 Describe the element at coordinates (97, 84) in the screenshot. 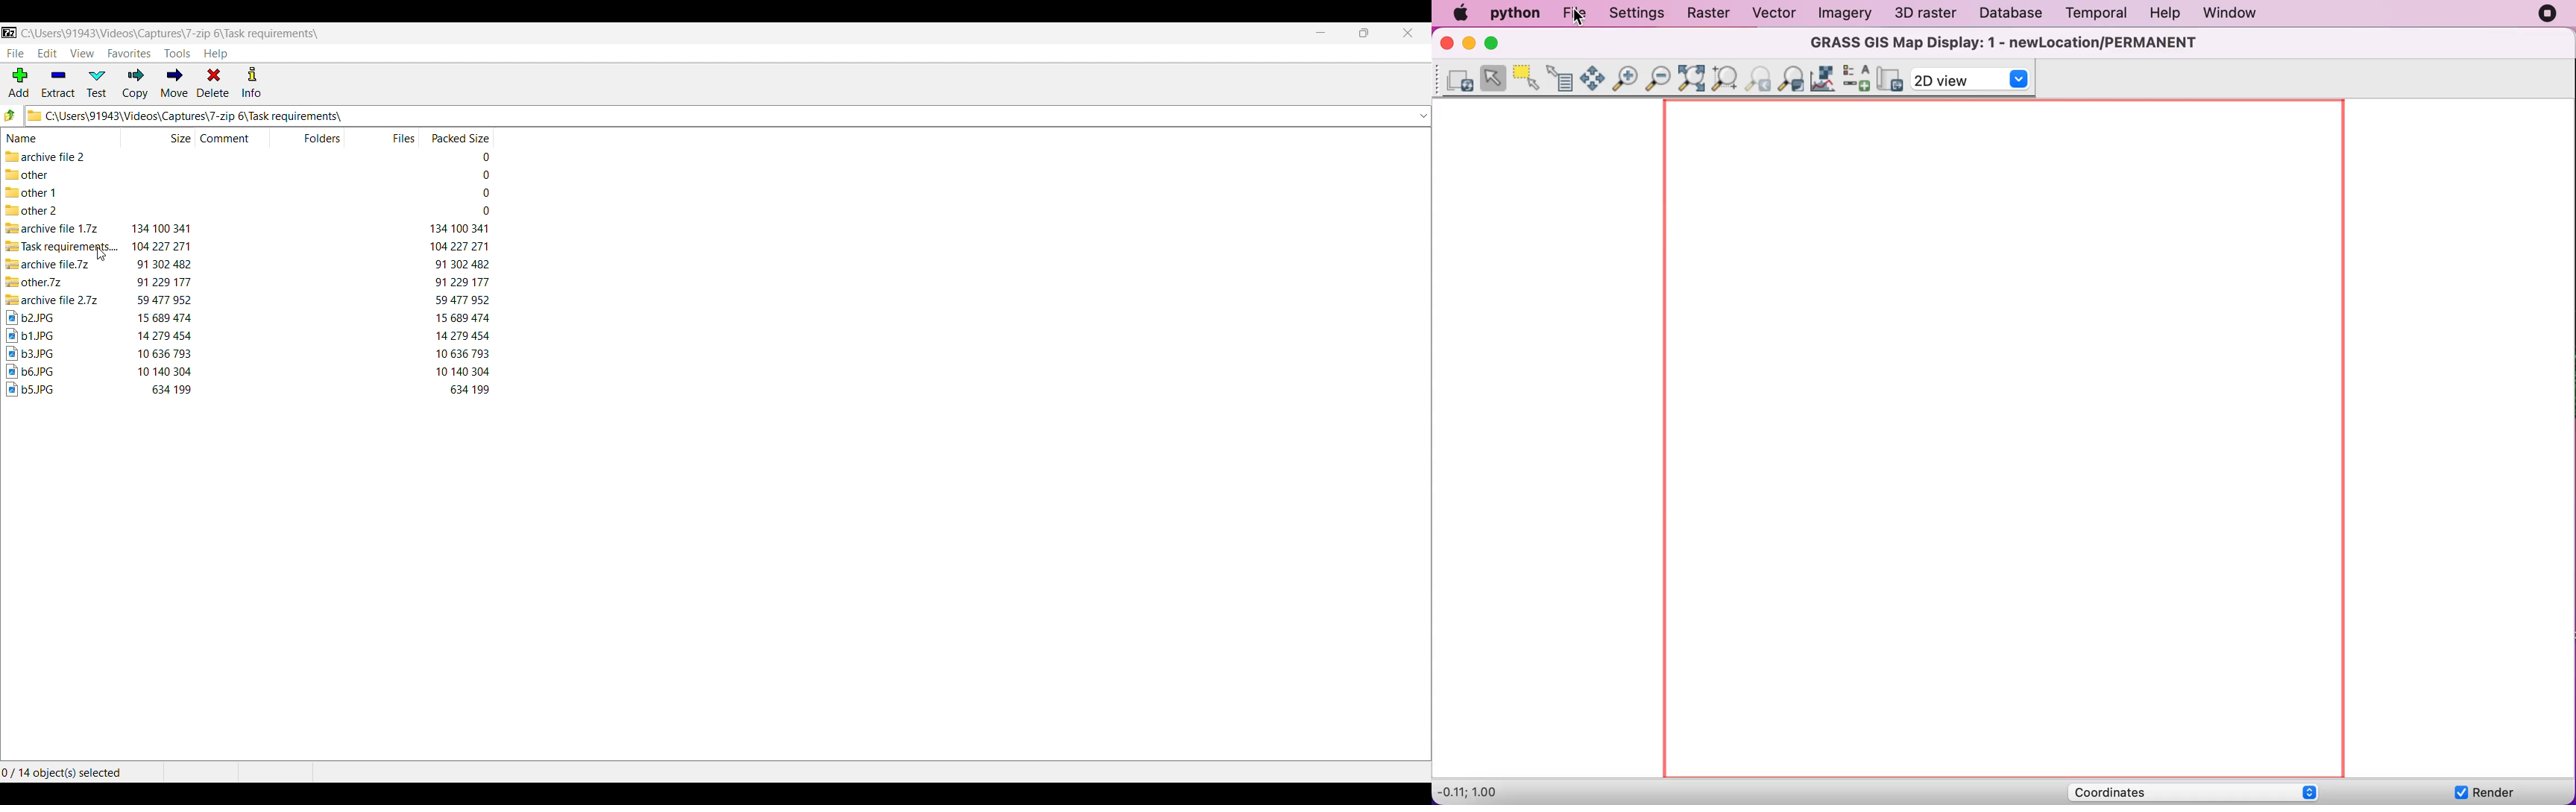

I see `Test` at that location.